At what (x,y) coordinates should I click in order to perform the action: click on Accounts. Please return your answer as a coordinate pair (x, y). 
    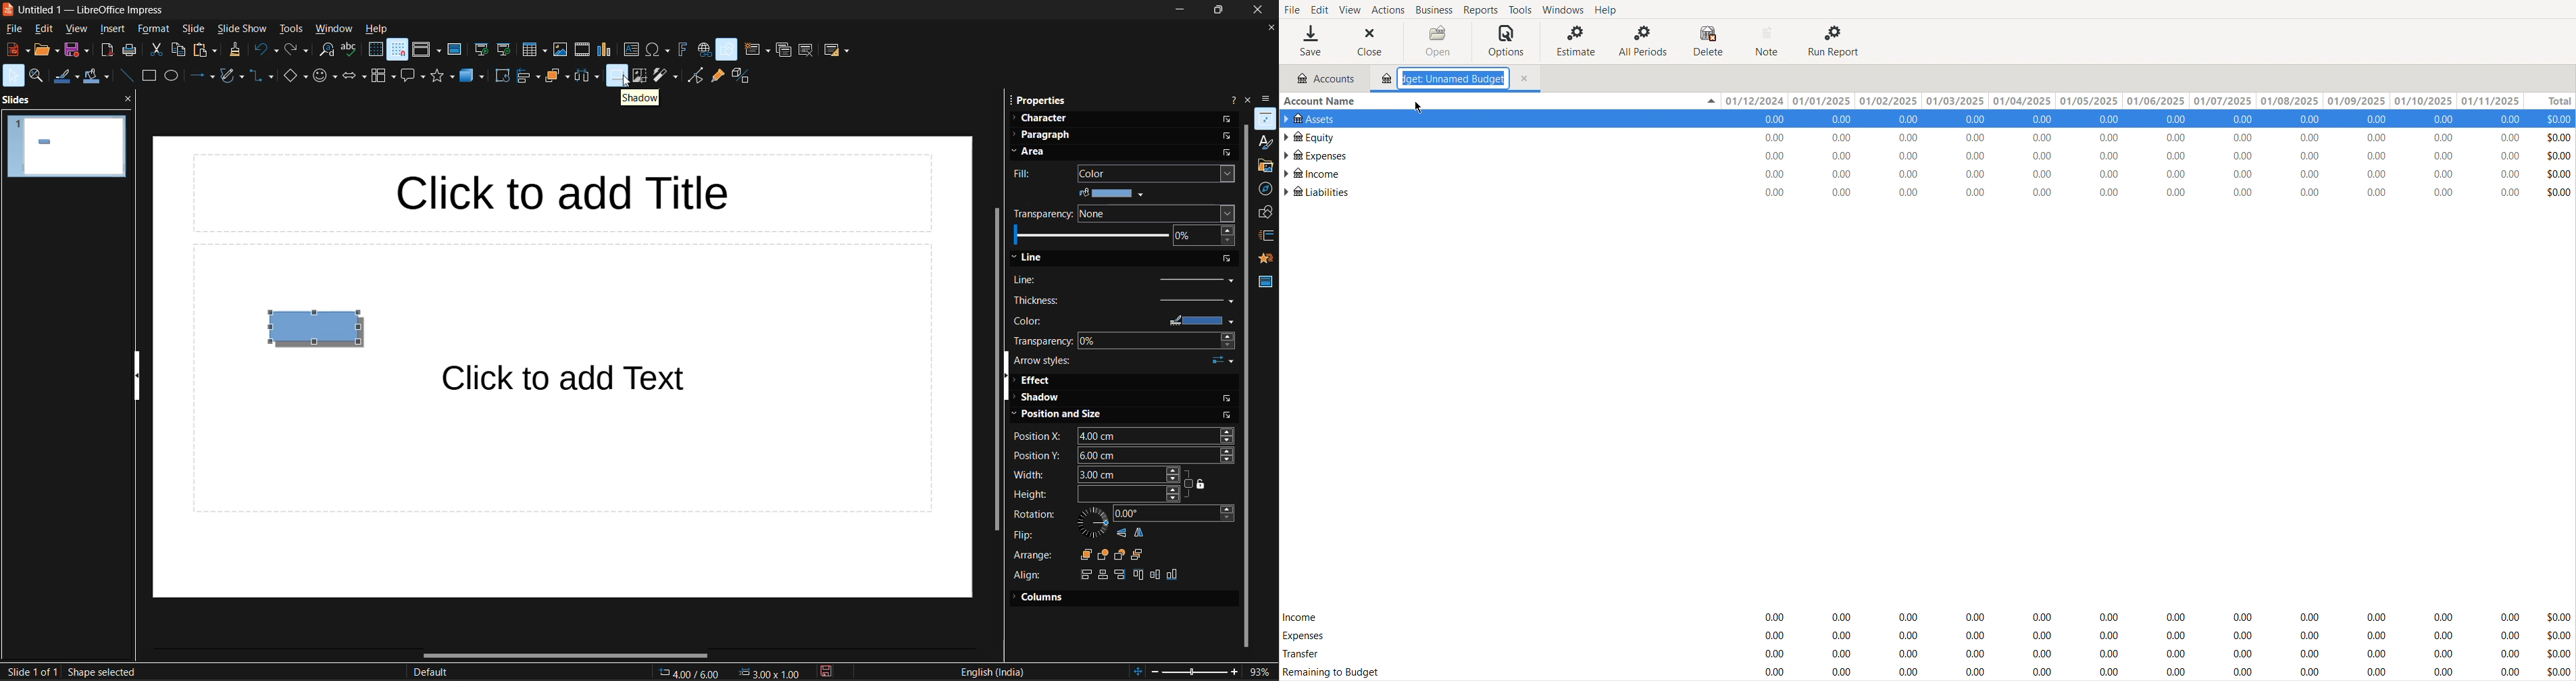
    Looking at the image, I should click on (1321, 77).